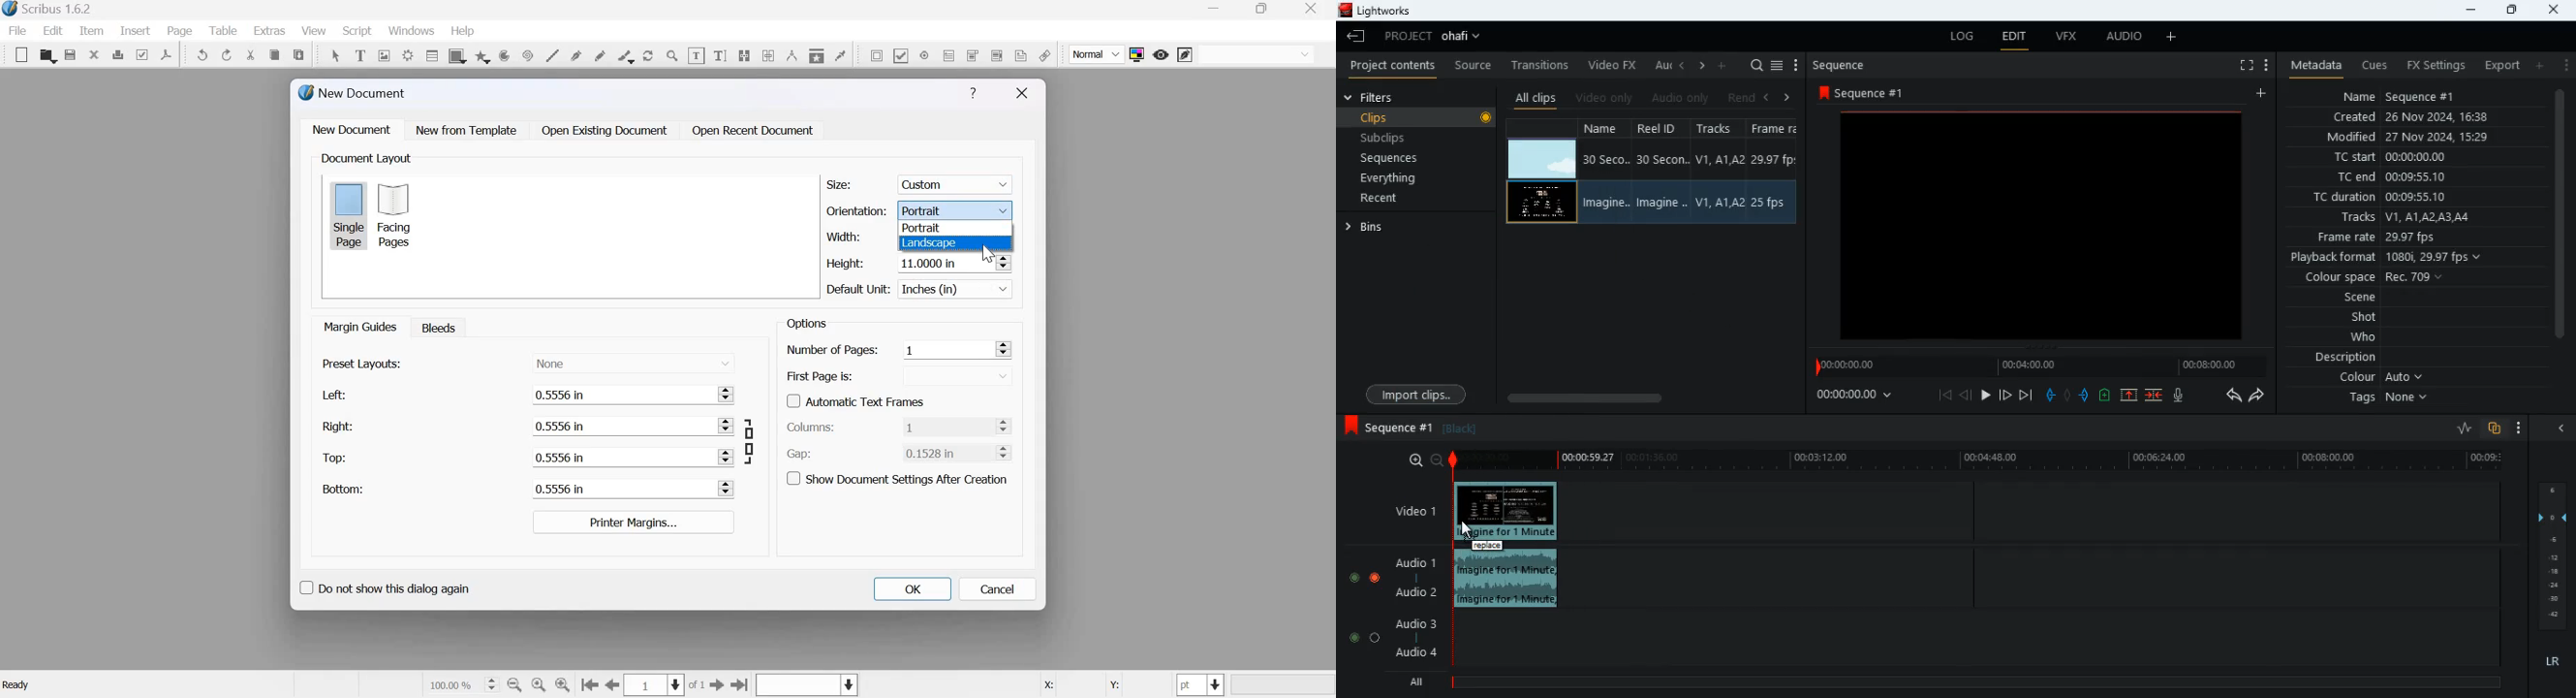  Describe the element at coordinates (1005, 426) in the screenshot. I see `Increase and Decrease` at that location.